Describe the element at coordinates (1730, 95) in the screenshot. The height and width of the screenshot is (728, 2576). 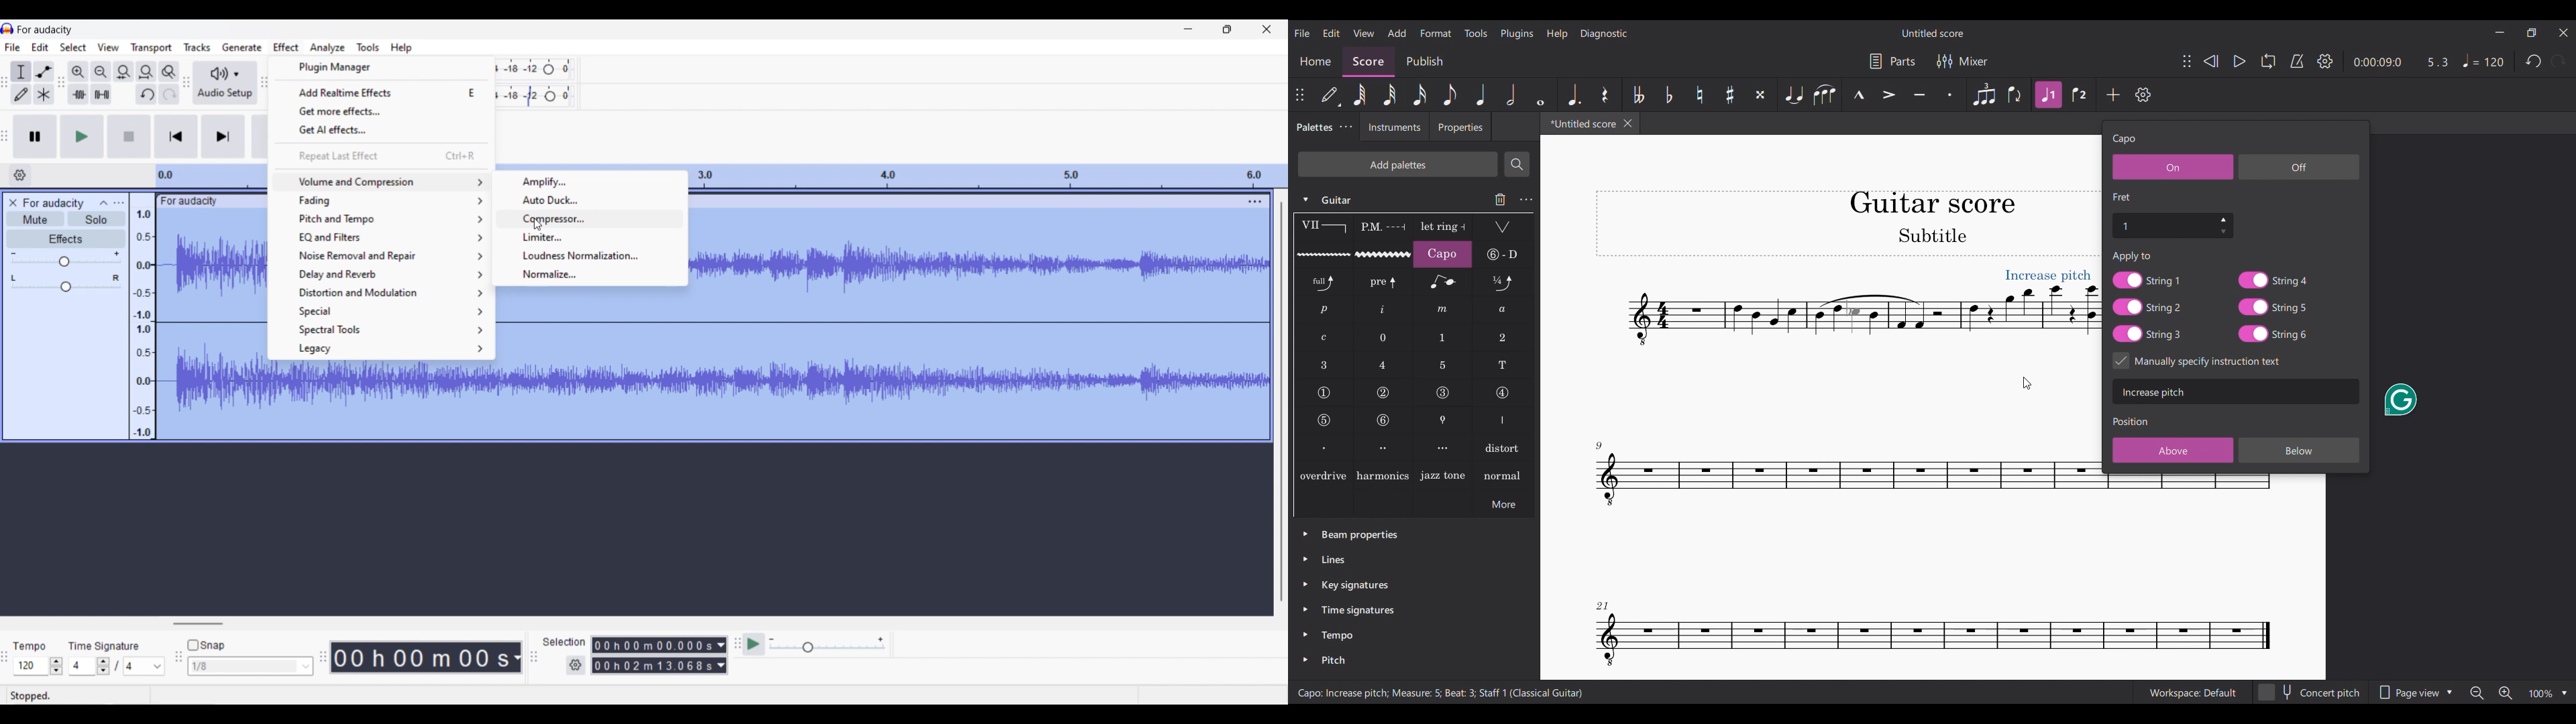
I see `Toggle sharp` at that location.